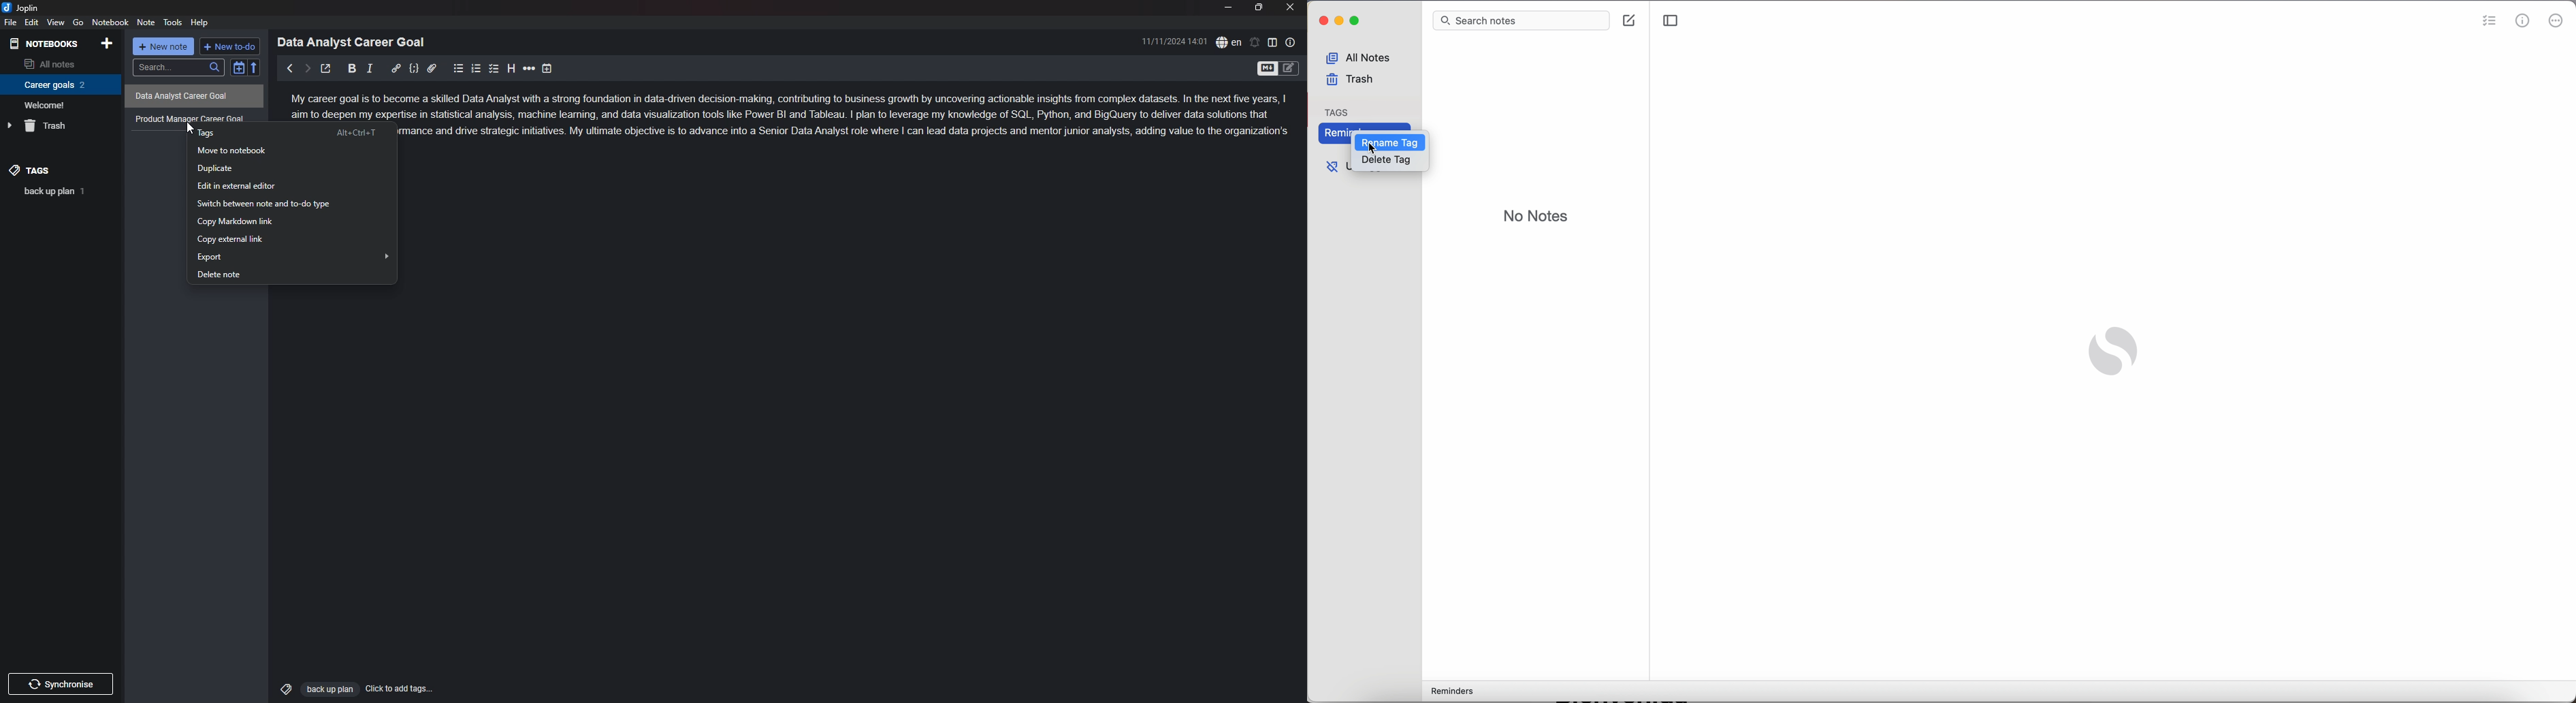 This screenshot has width=2576, height=728. What do you see at coordinates (11, 22) in the screenshot?
I see `file` at bounding box center [11, 22].